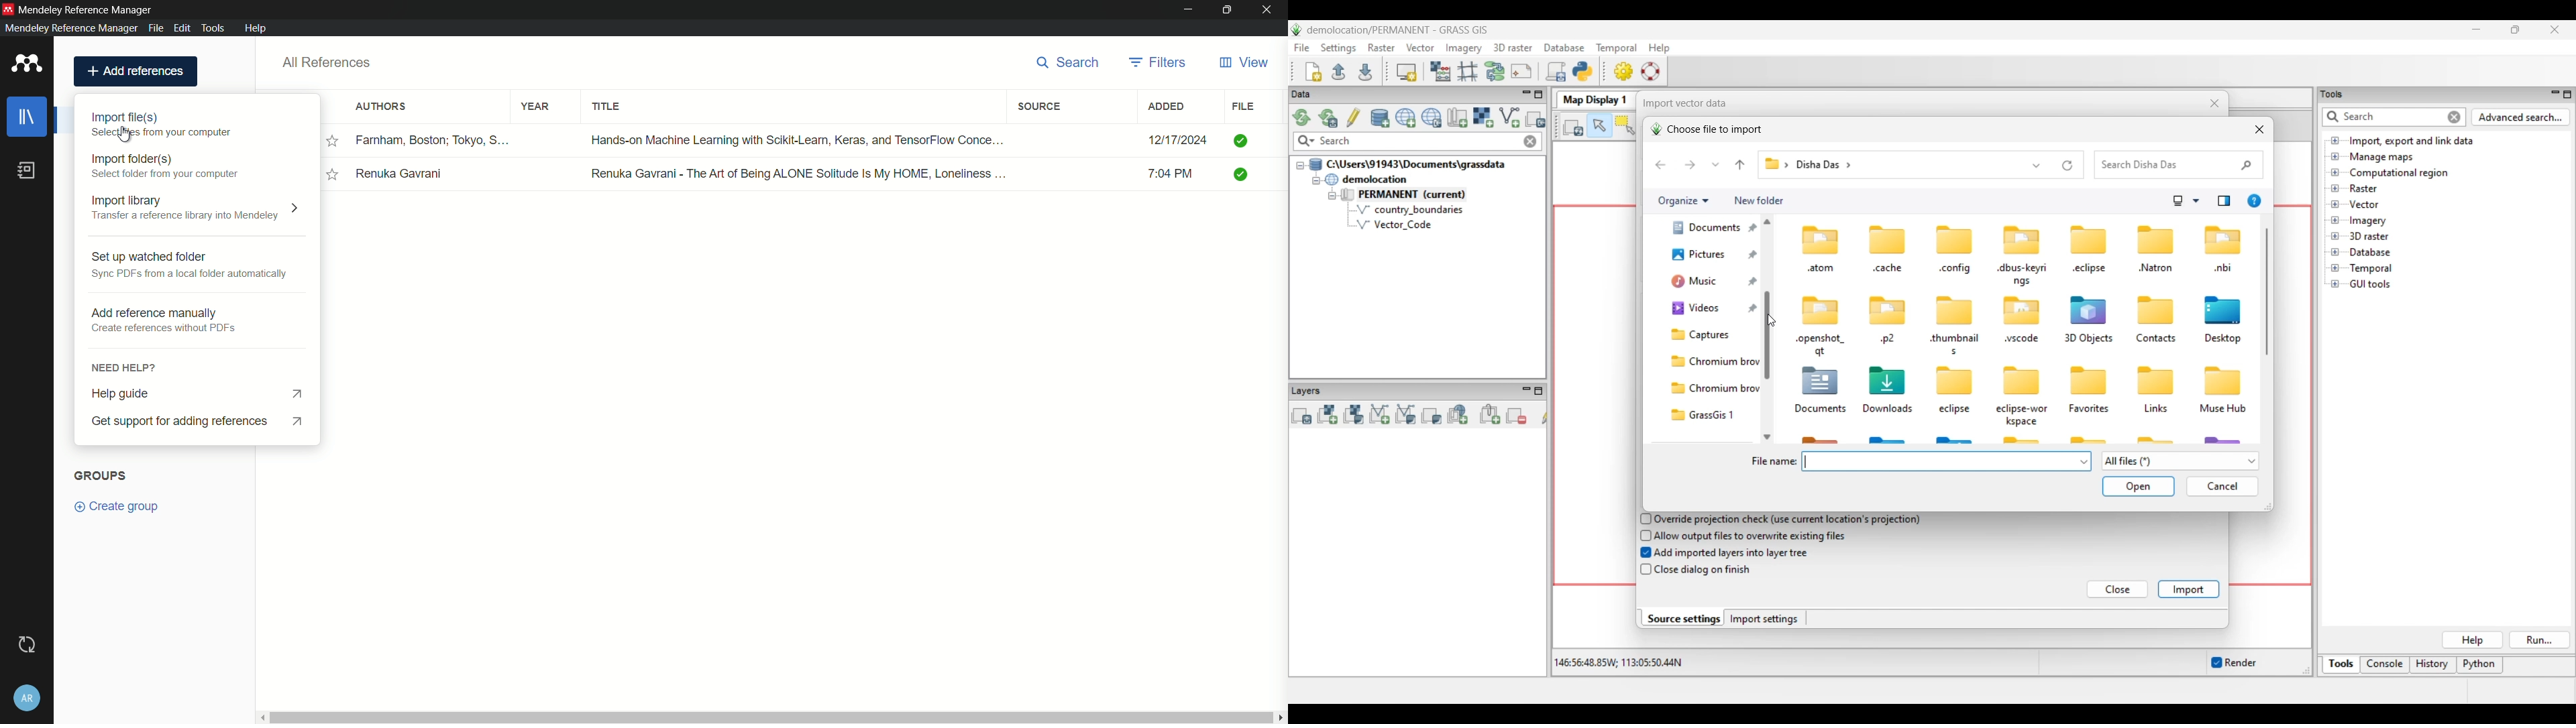 This screenshot has width=2576, height=728. Describe the element at coordinates (156, 27) in the screenshot. I see `file` at that location.